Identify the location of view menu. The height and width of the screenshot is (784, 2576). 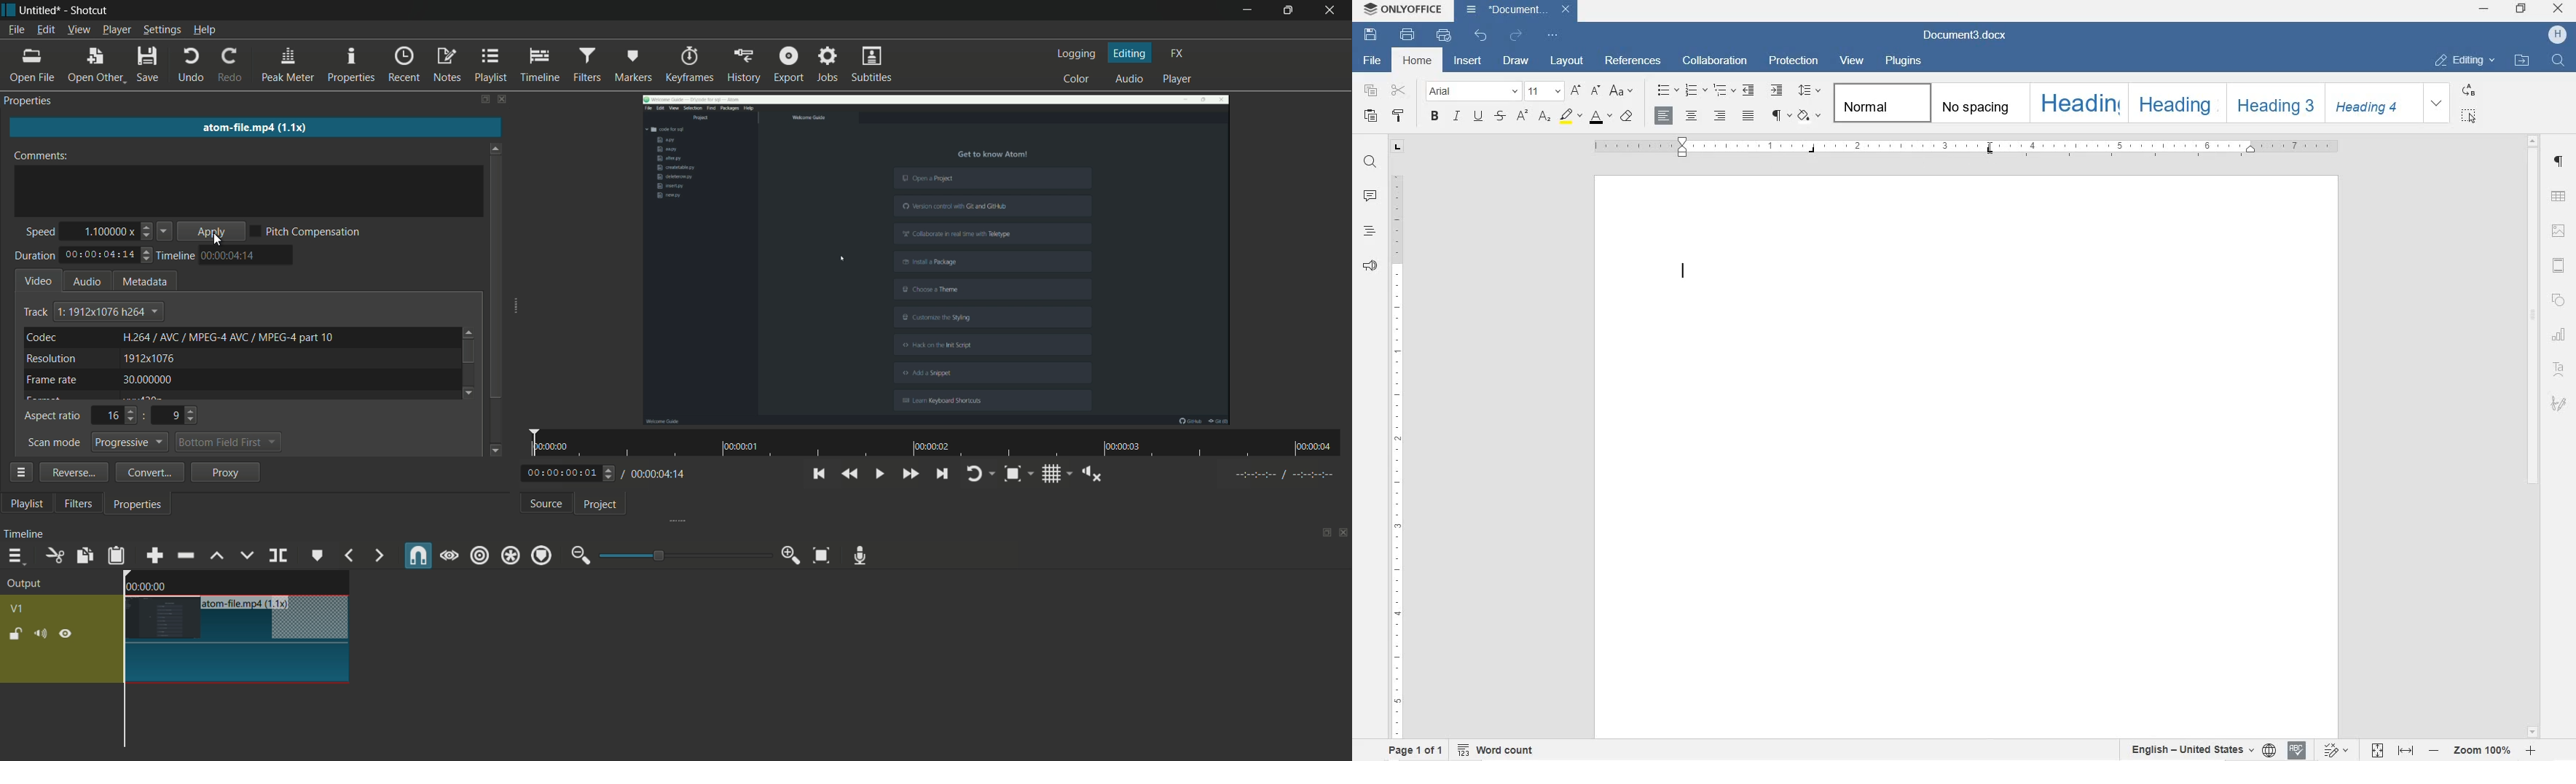
(80, 30).